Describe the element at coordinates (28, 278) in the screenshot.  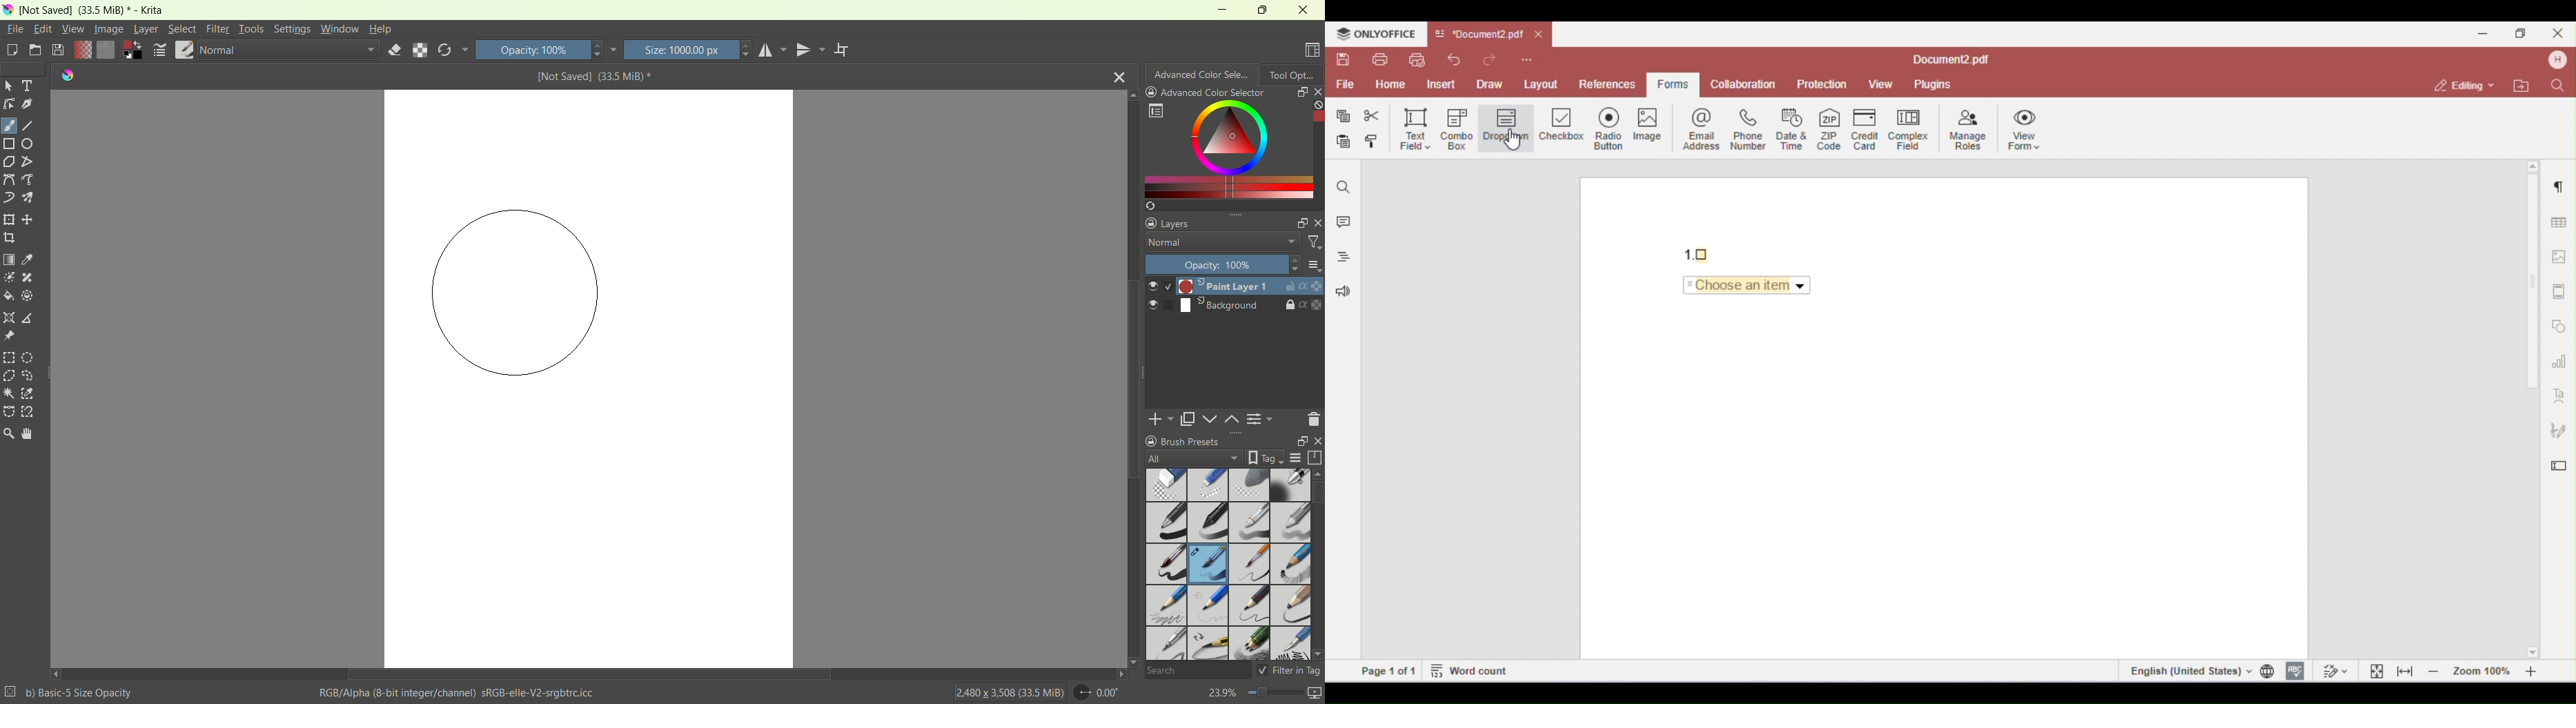
I see `smart patch` at that location.